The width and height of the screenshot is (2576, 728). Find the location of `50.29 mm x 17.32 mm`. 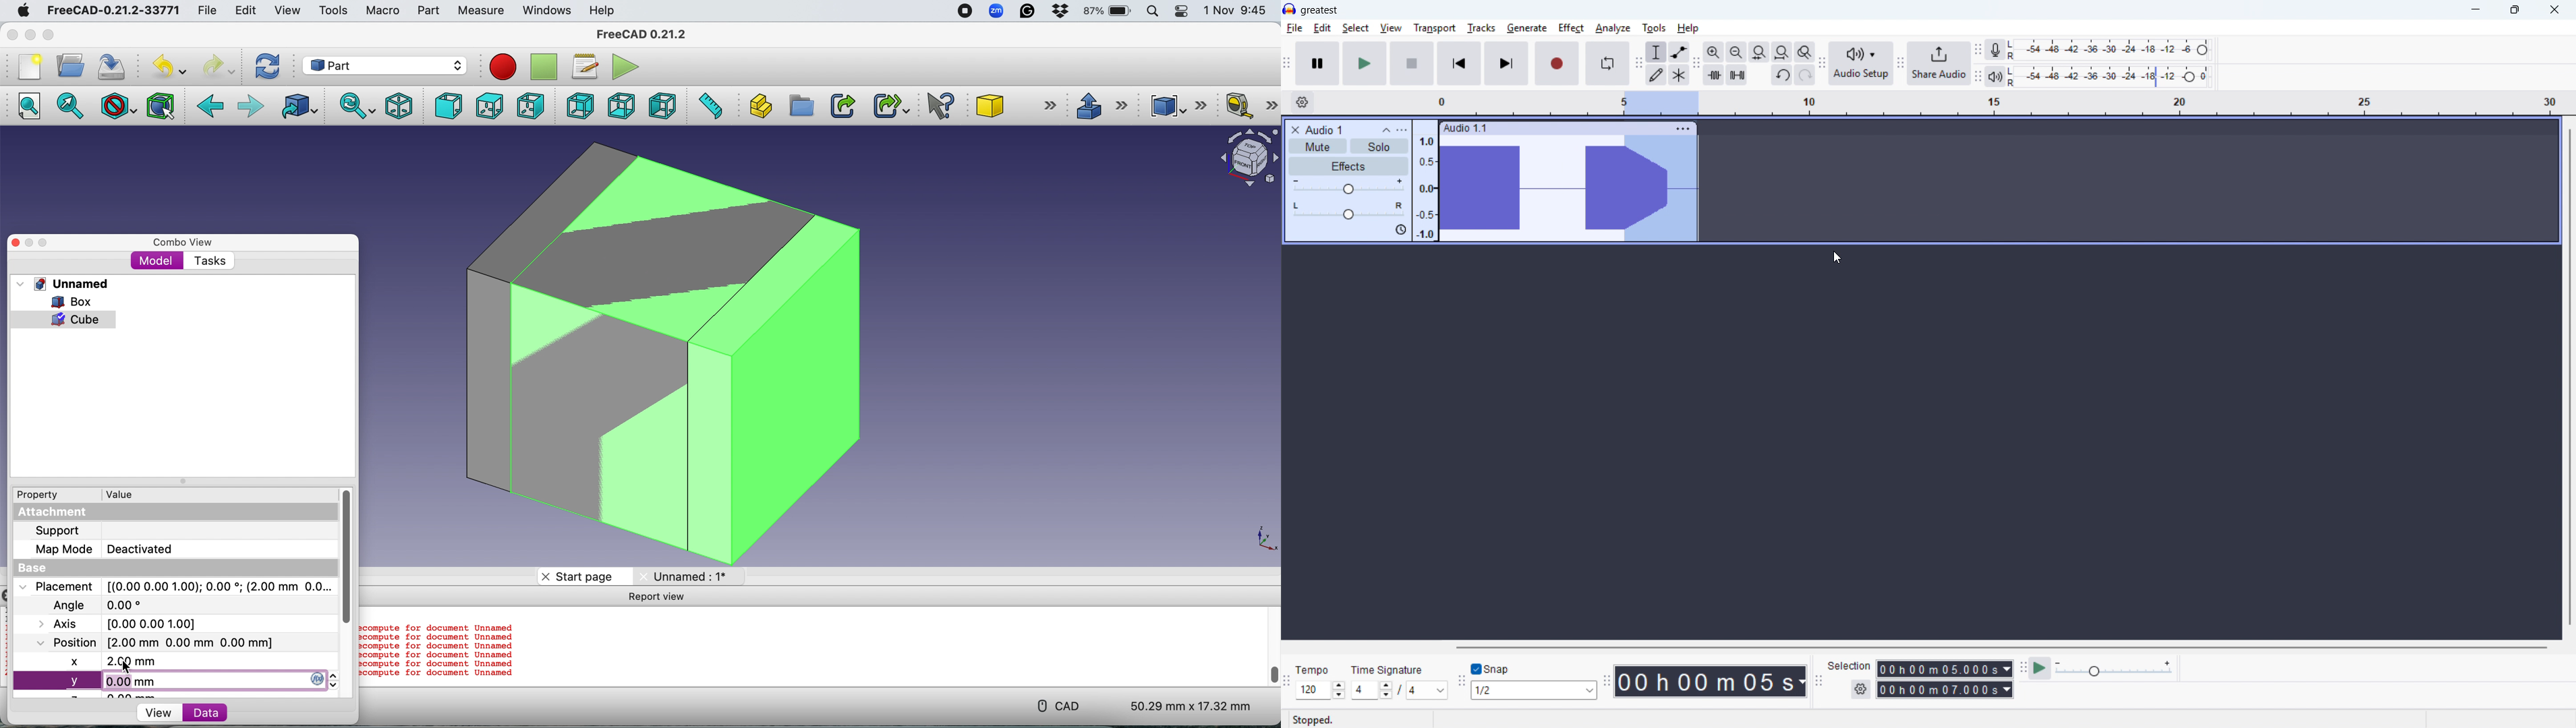

50.29 mm x 17.32 mm is located at coordinates (1183, 704).